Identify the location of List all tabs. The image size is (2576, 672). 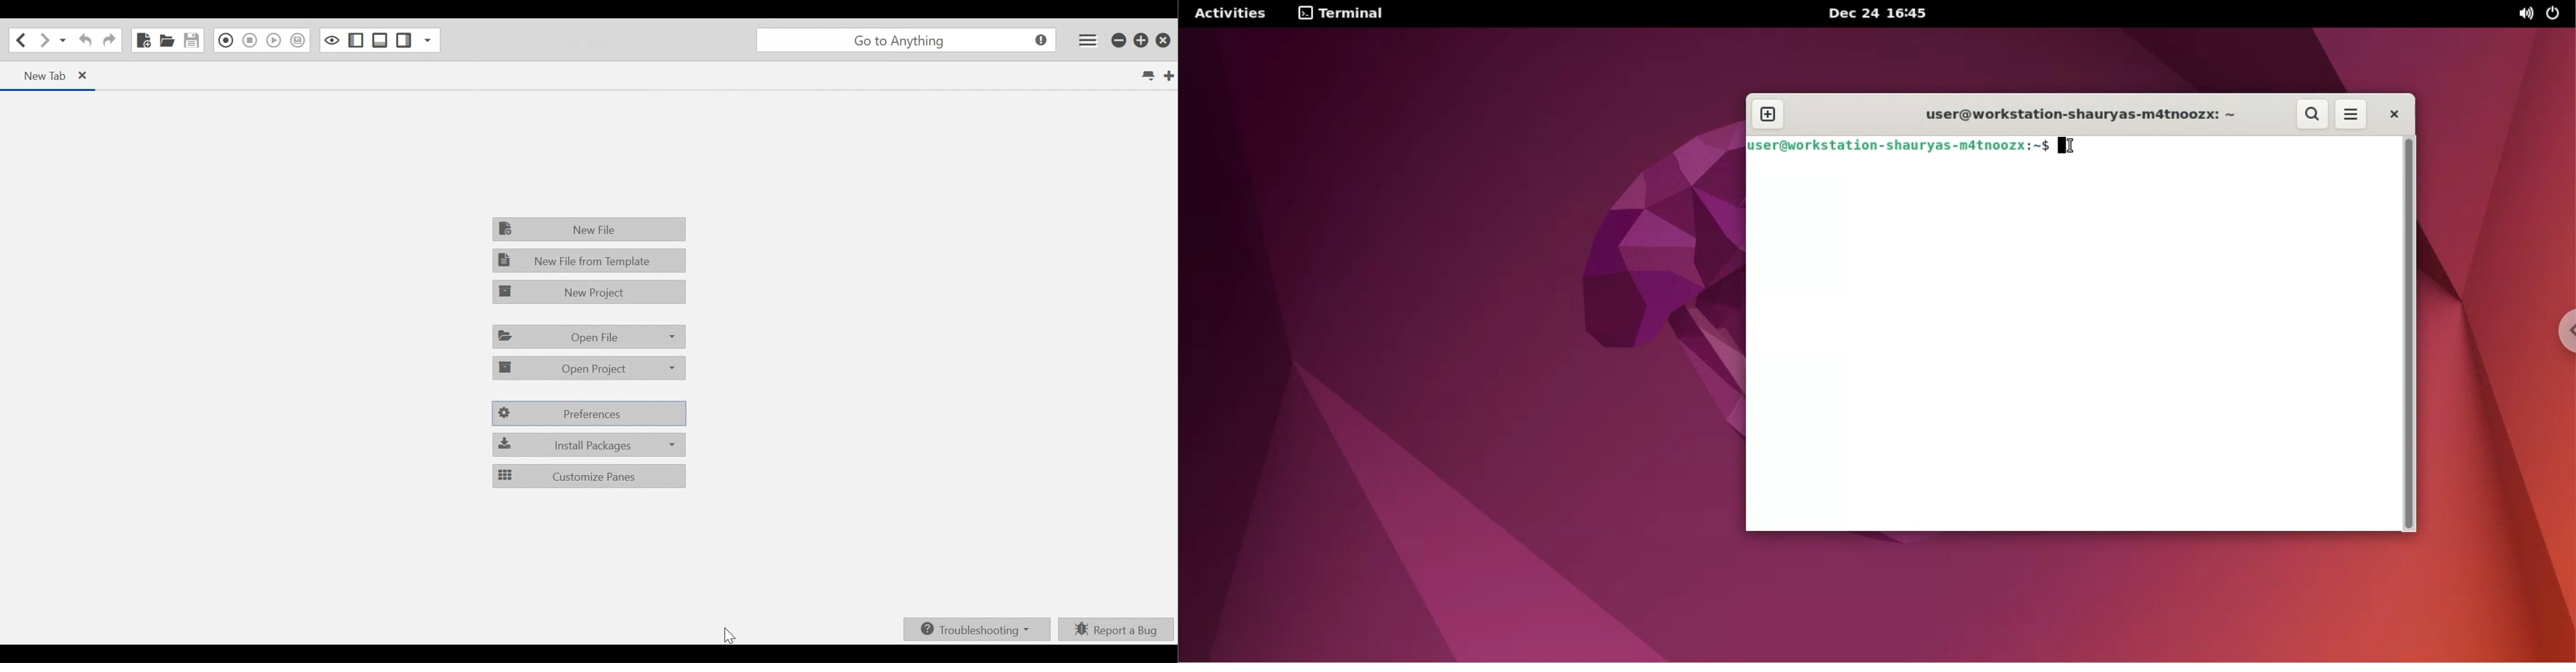
(1148, 74).